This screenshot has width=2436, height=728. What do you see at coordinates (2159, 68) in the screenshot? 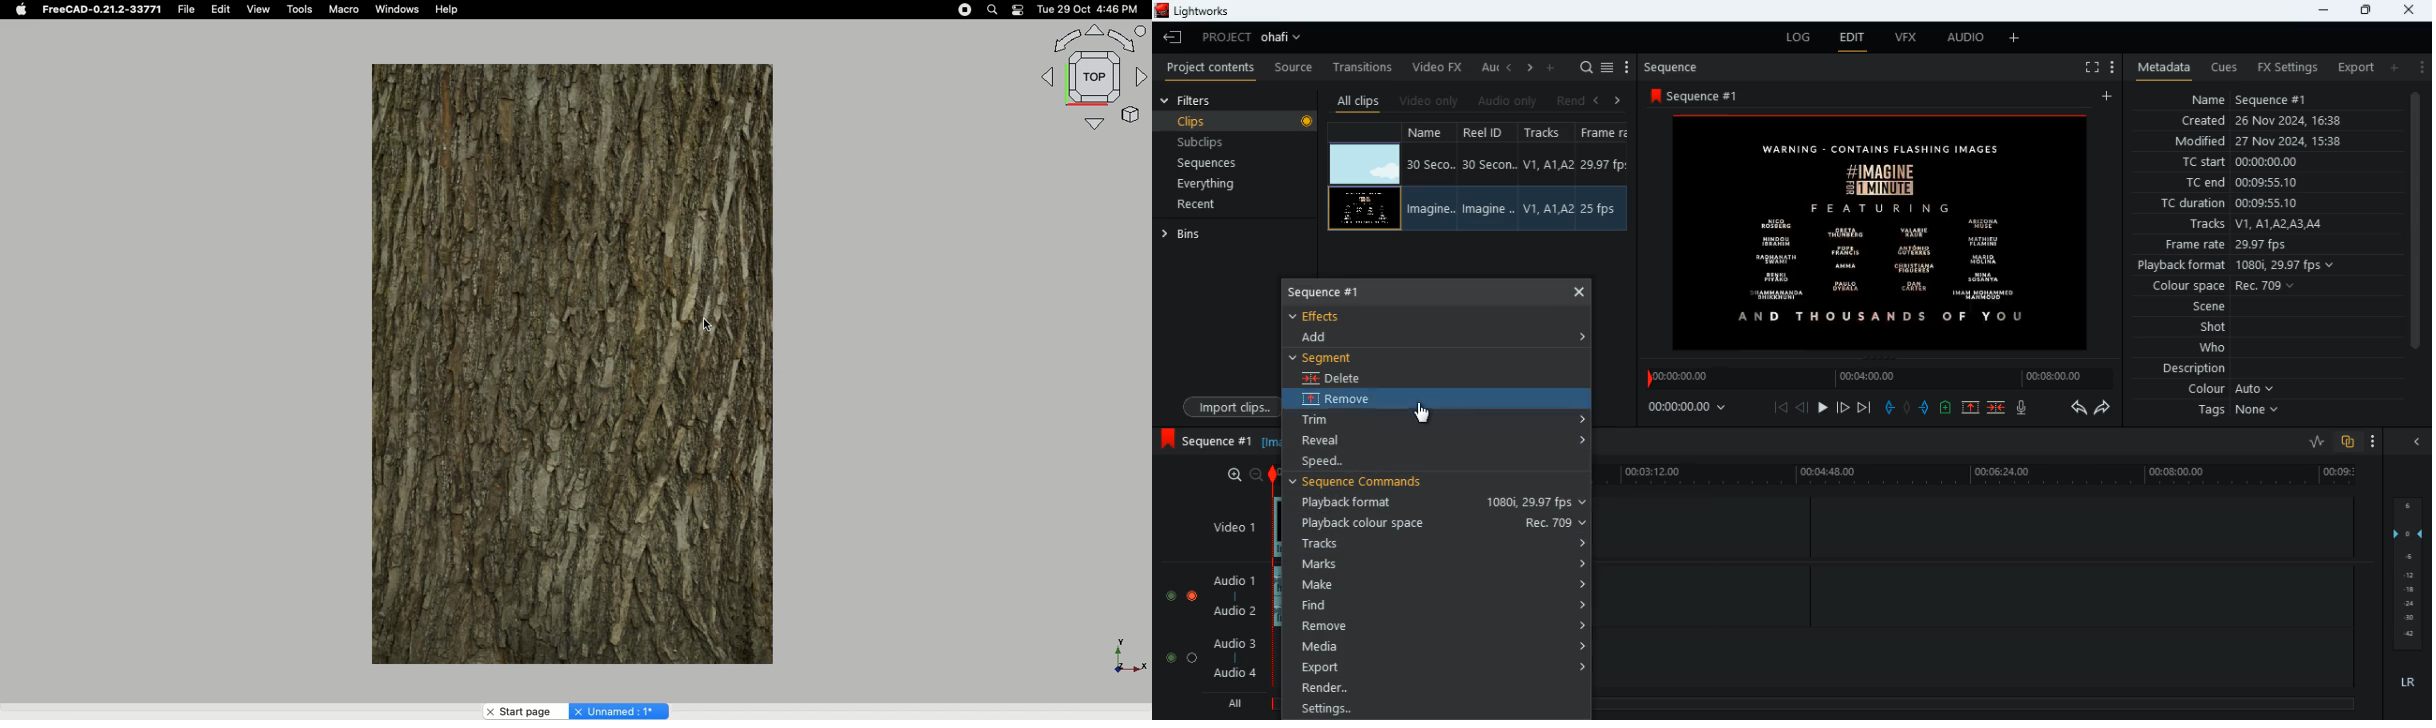
I see `metadata` at bounding box center [2159, 68].